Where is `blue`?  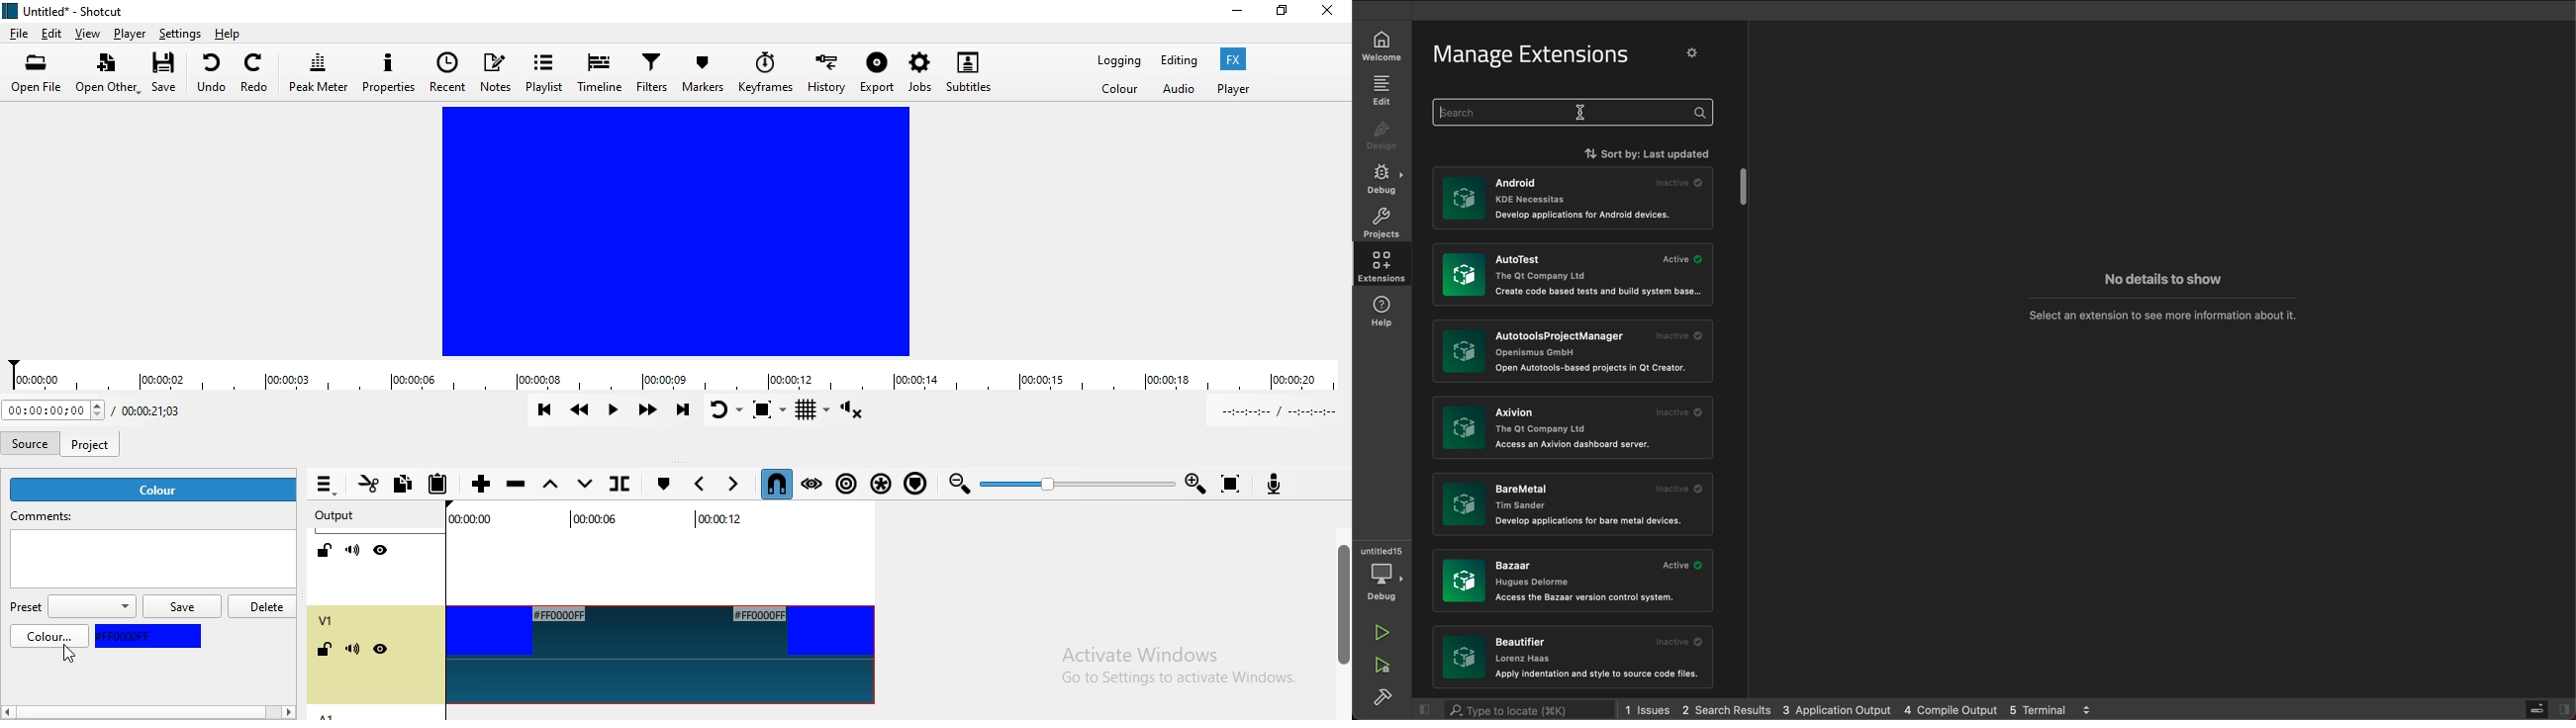
blue is located at coordinates (149, 636).